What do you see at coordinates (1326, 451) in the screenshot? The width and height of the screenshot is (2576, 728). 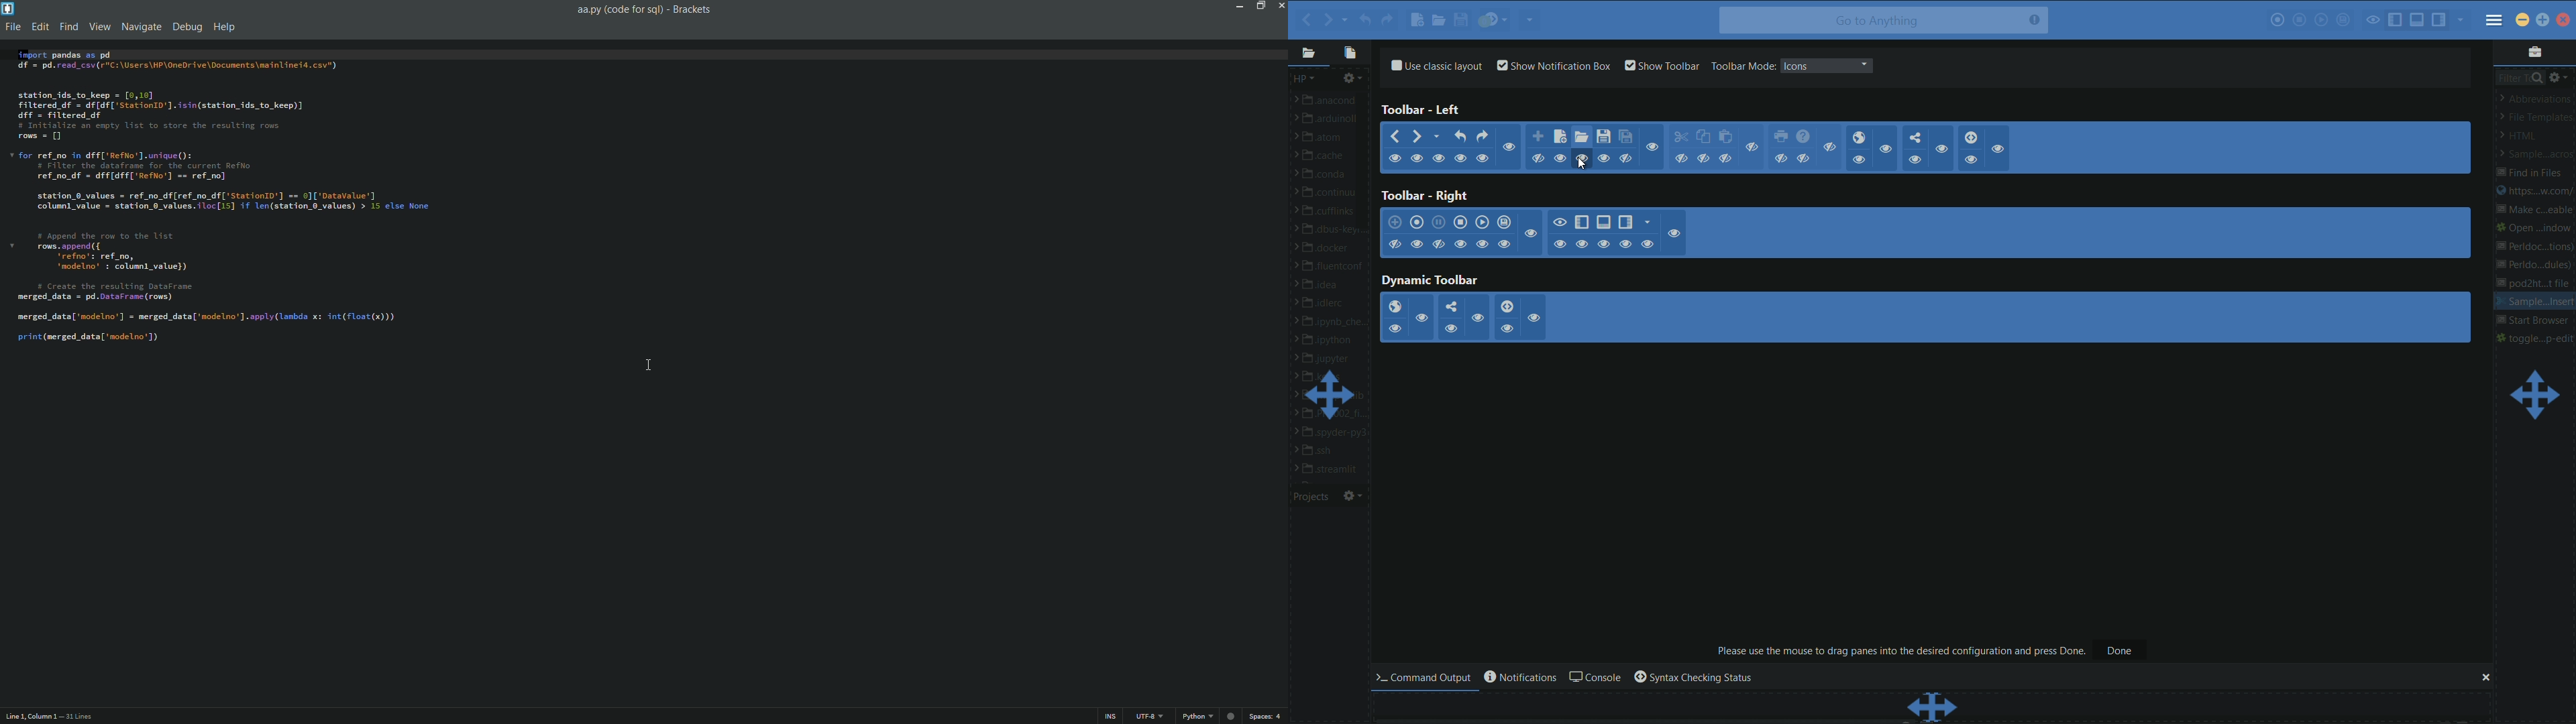 I see `.SSH` at bounding box center [1326, 451].